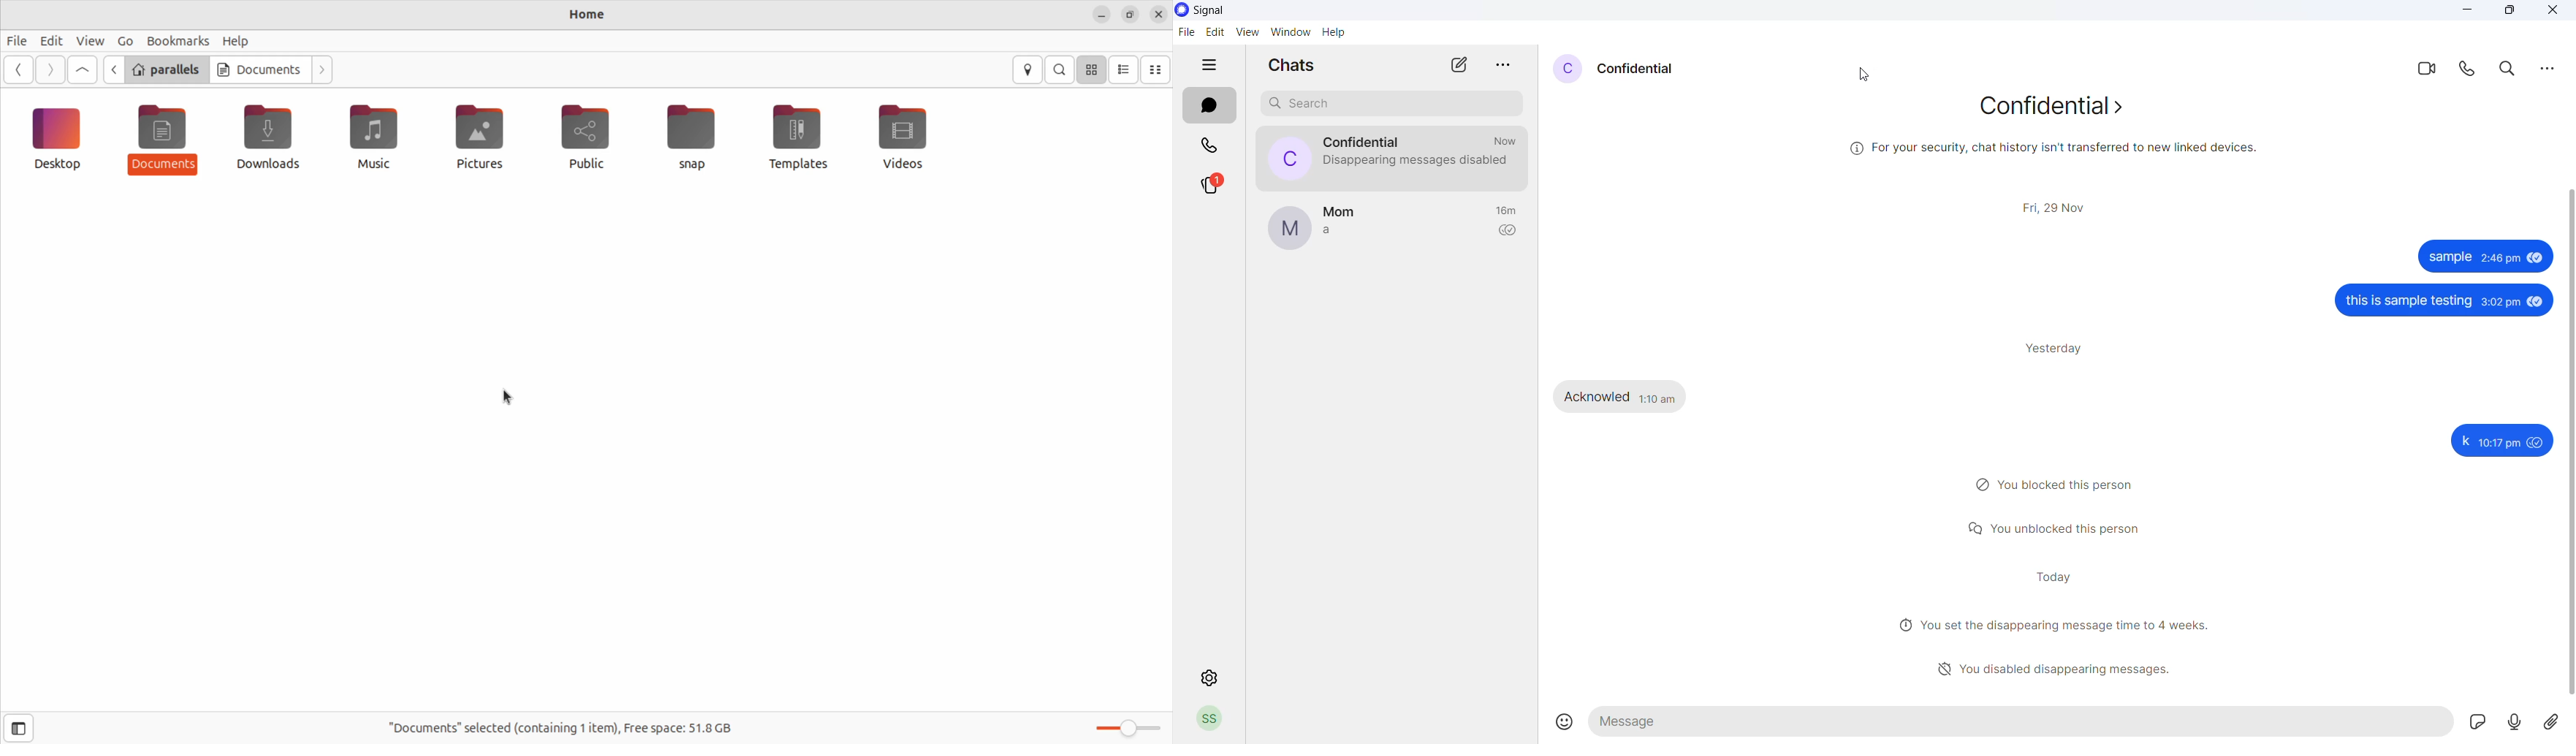  What do you see at coordinates (2509, 67) in the screenshot?
I see `search in messages` at bounding box center [2509, 67].